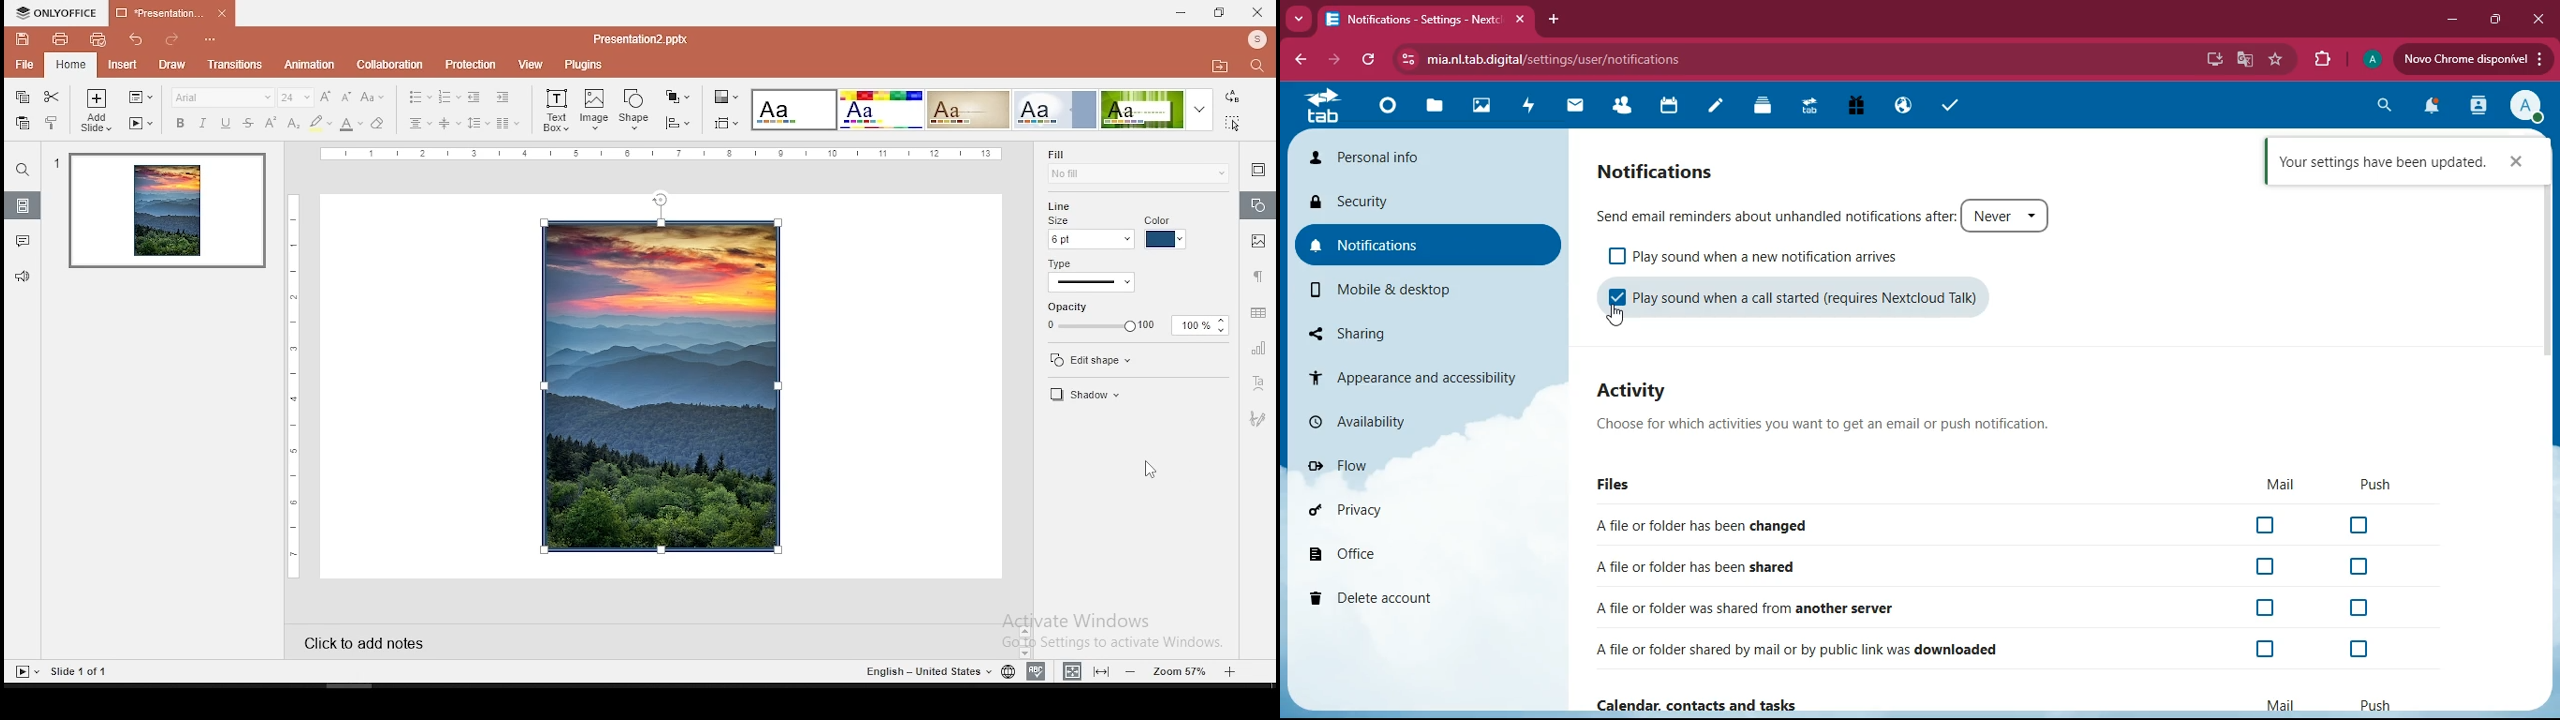 This screenshot has height=728, width=2576. Describe the element at coordinates (1260, 314) in the screenshot. I see `table settings` at that location.